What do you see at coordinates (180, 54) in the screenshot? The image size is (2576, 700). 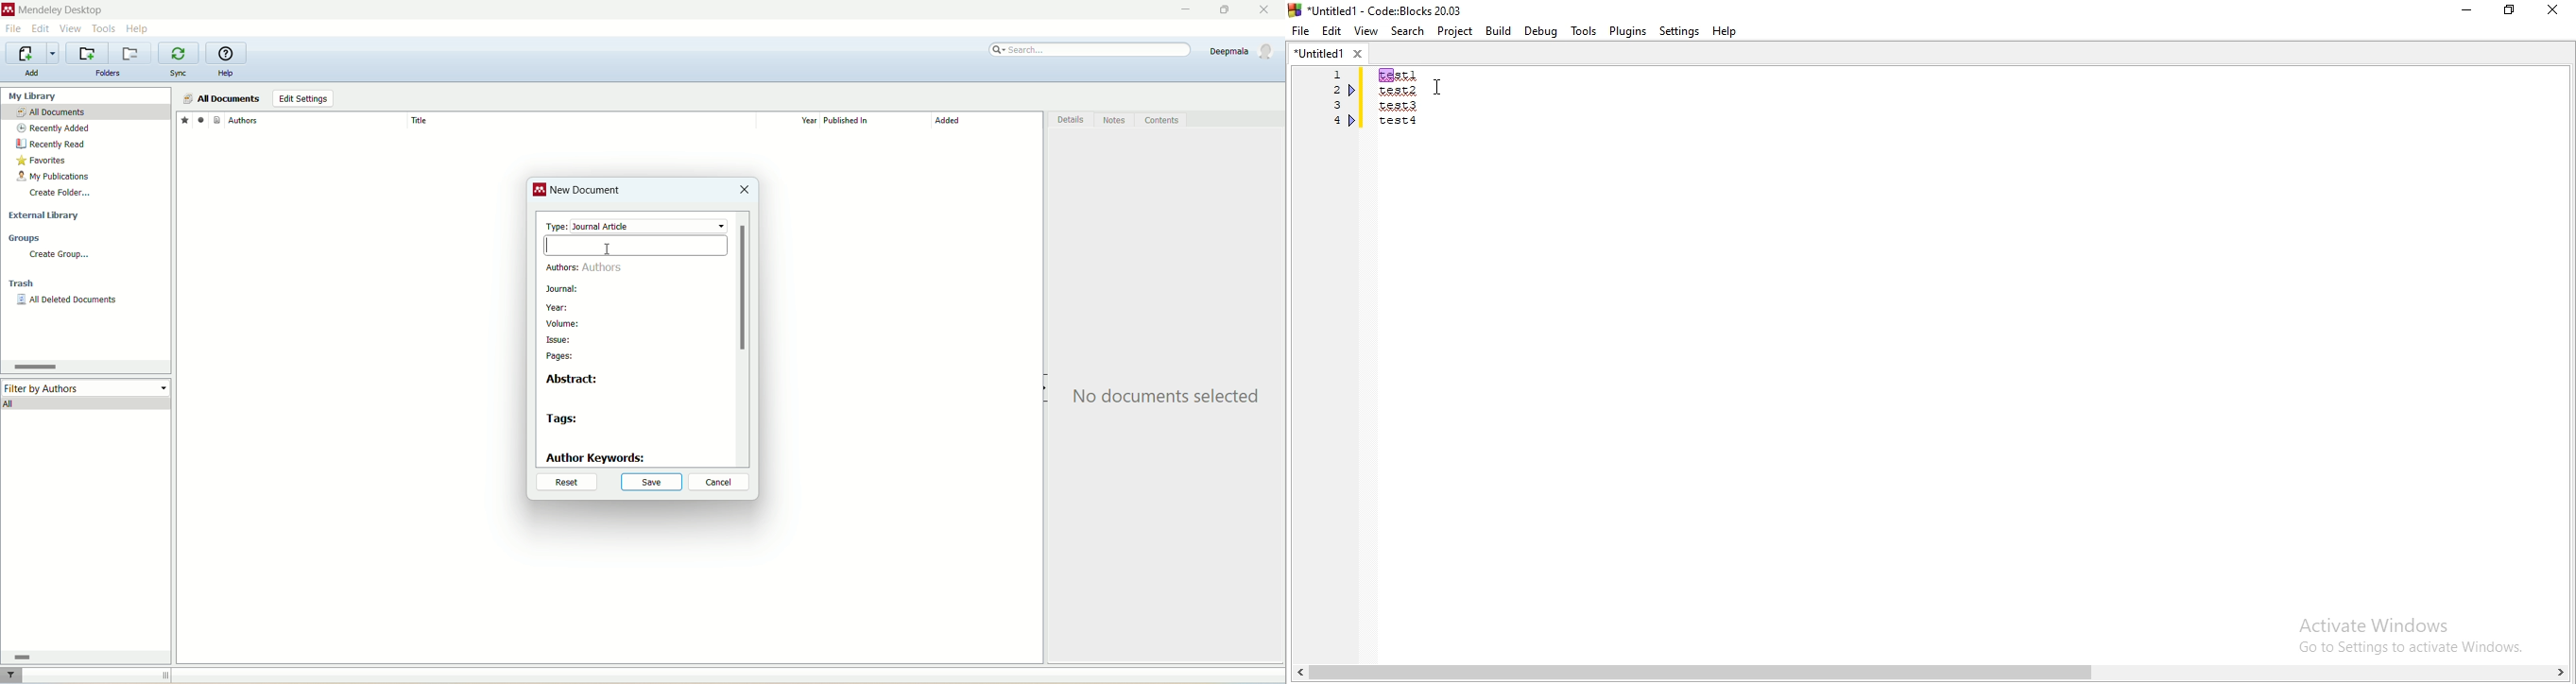 I see `synchronize library with mendeley web` at bounding box center [180, 54].